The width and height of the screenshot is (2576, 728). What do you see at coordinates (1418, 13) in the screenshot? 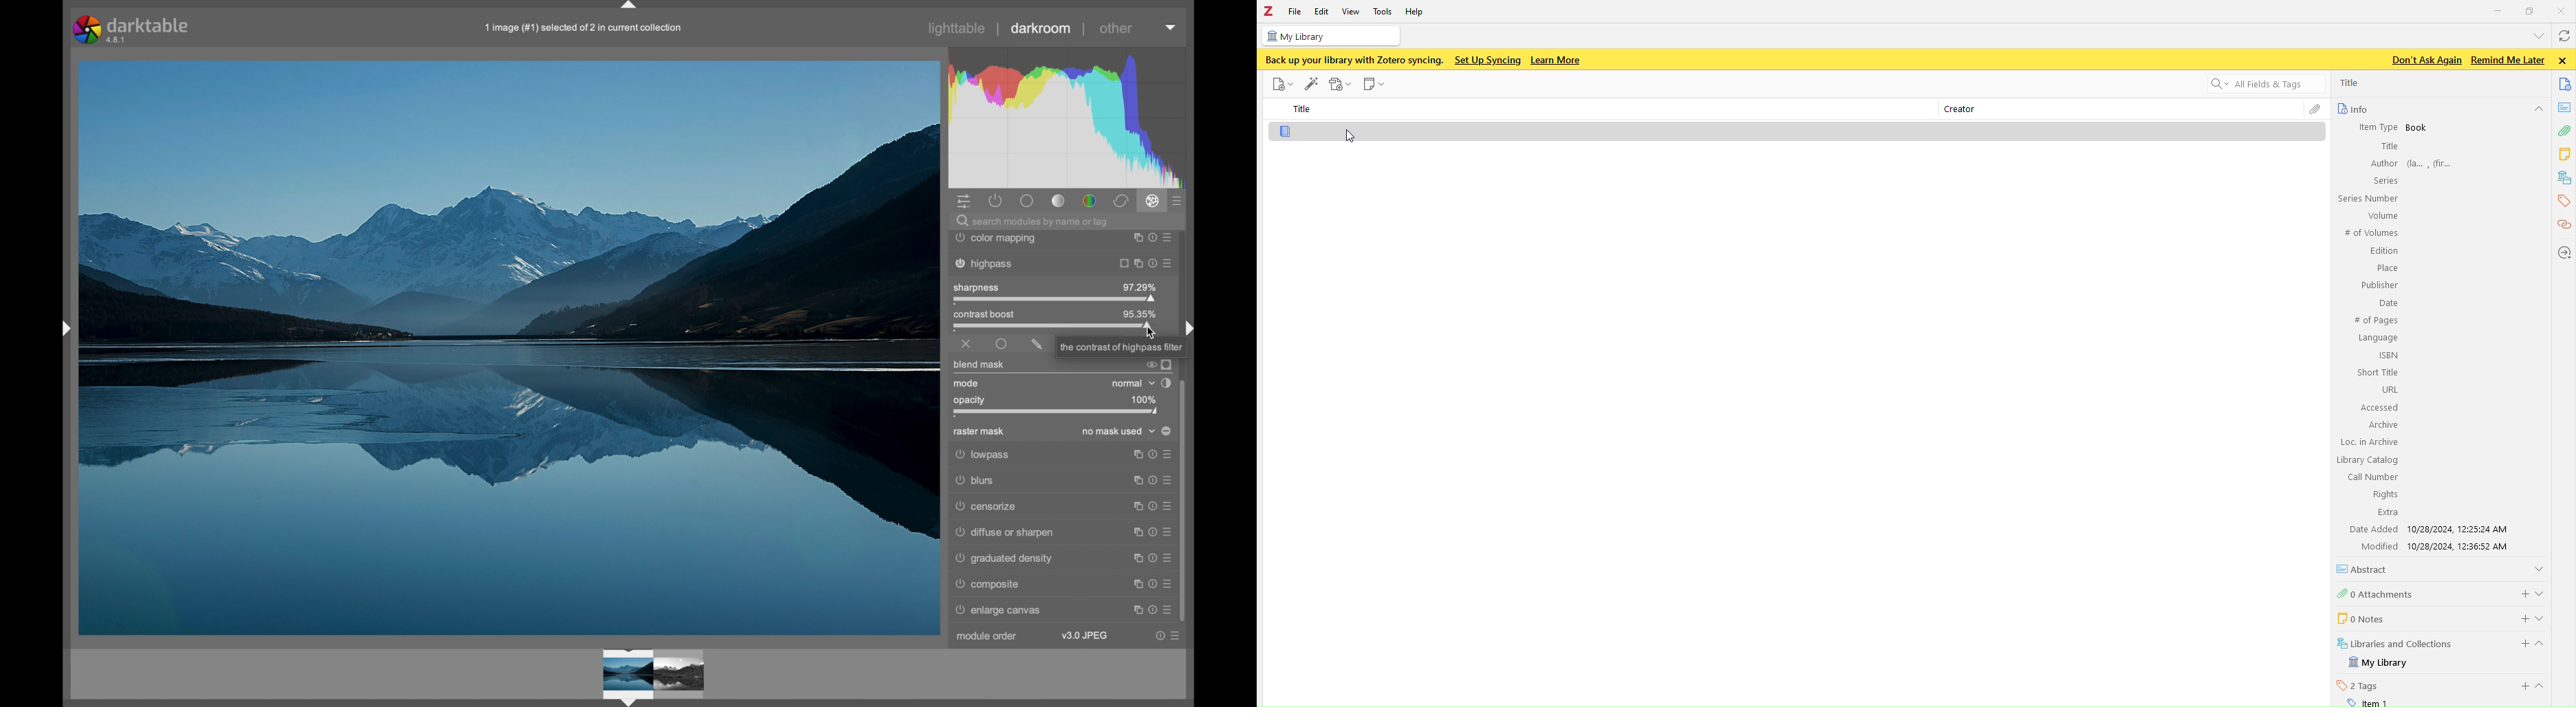
I see `Help` at bounding box center [1418, 13].